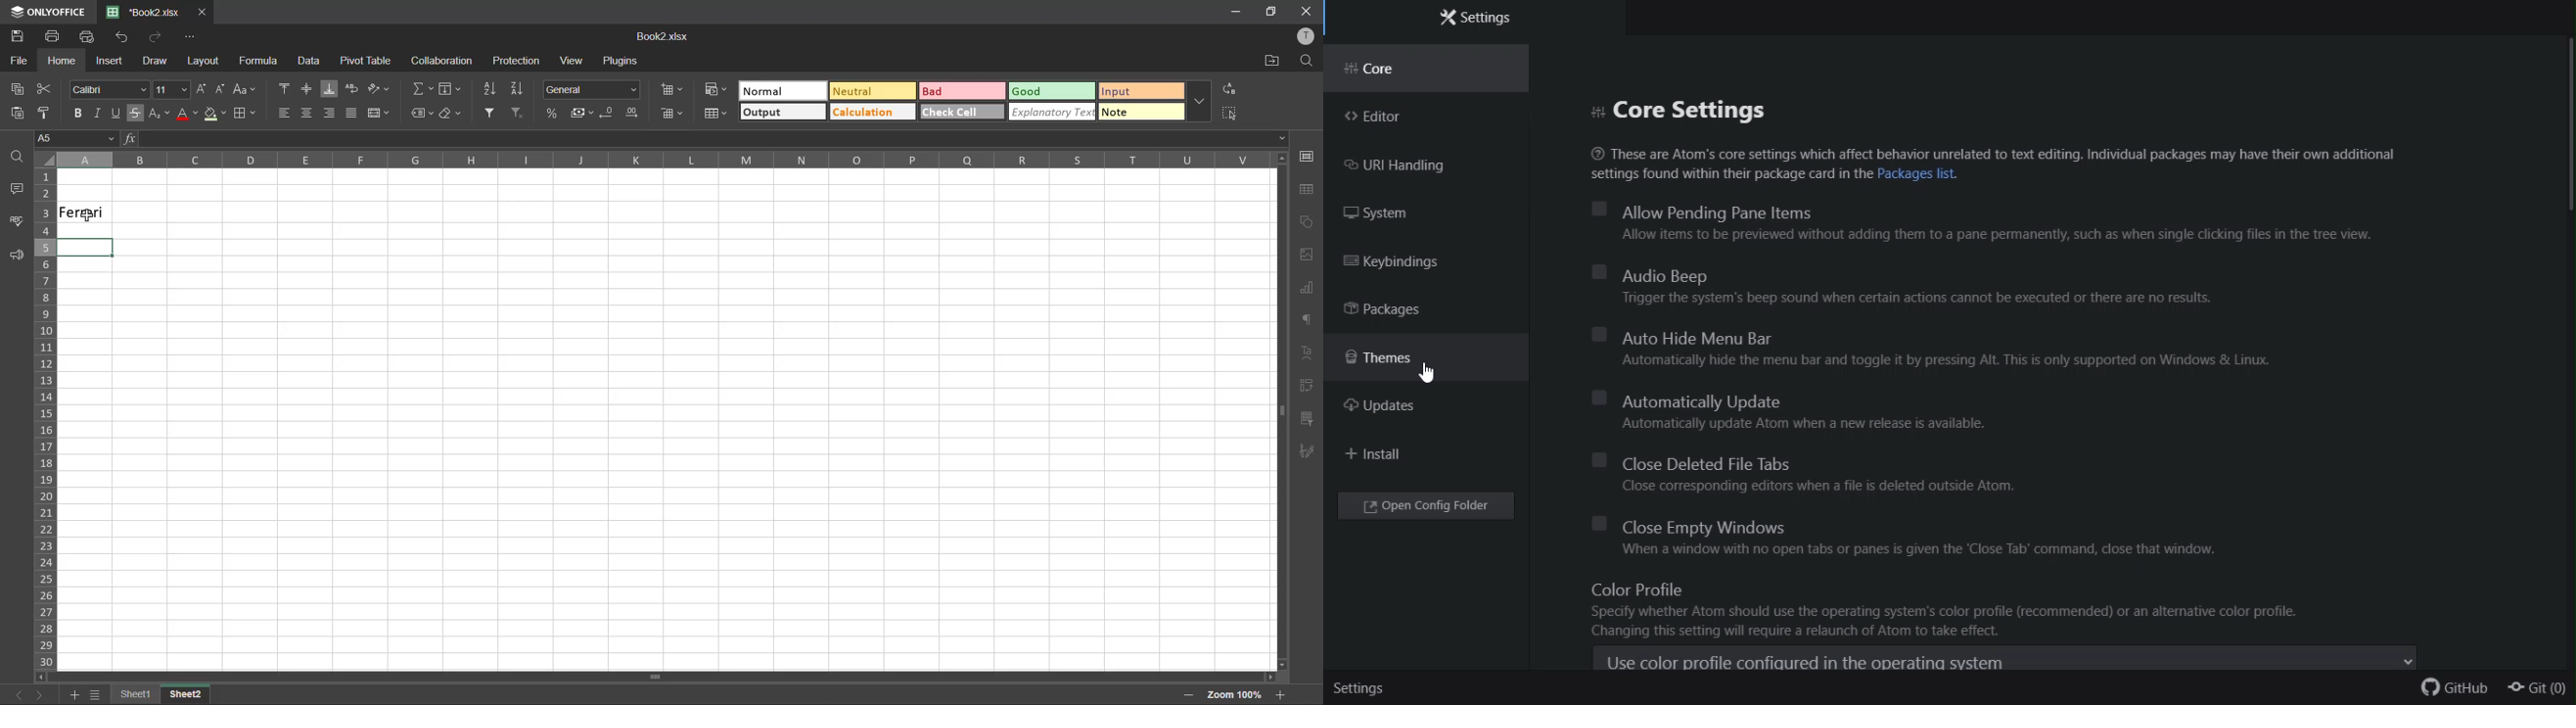 The width and height of the screenshot is (2576, 728). What do you see at coordinates (381, 89) in the screenshot?
I see `orientation` at bounding box center [381, 89].